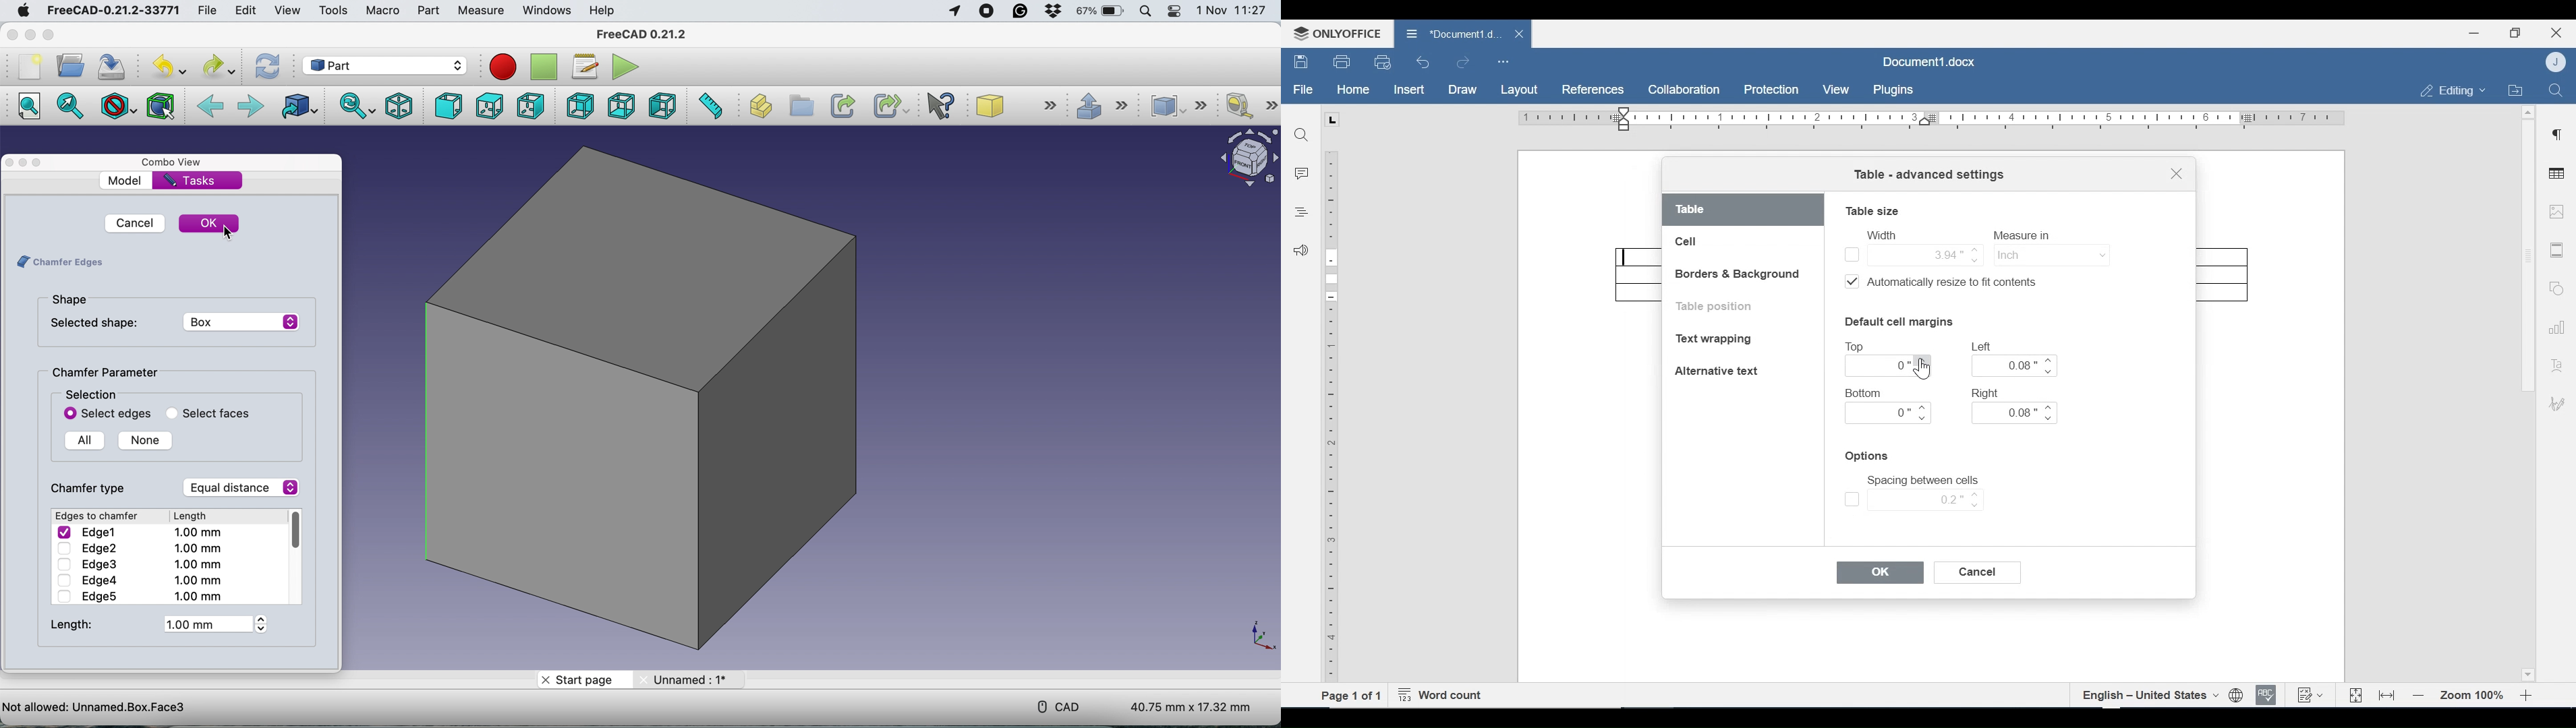 The height and width of the screenshot is (728, 2576). I want to click on make link, so click(842, 105).